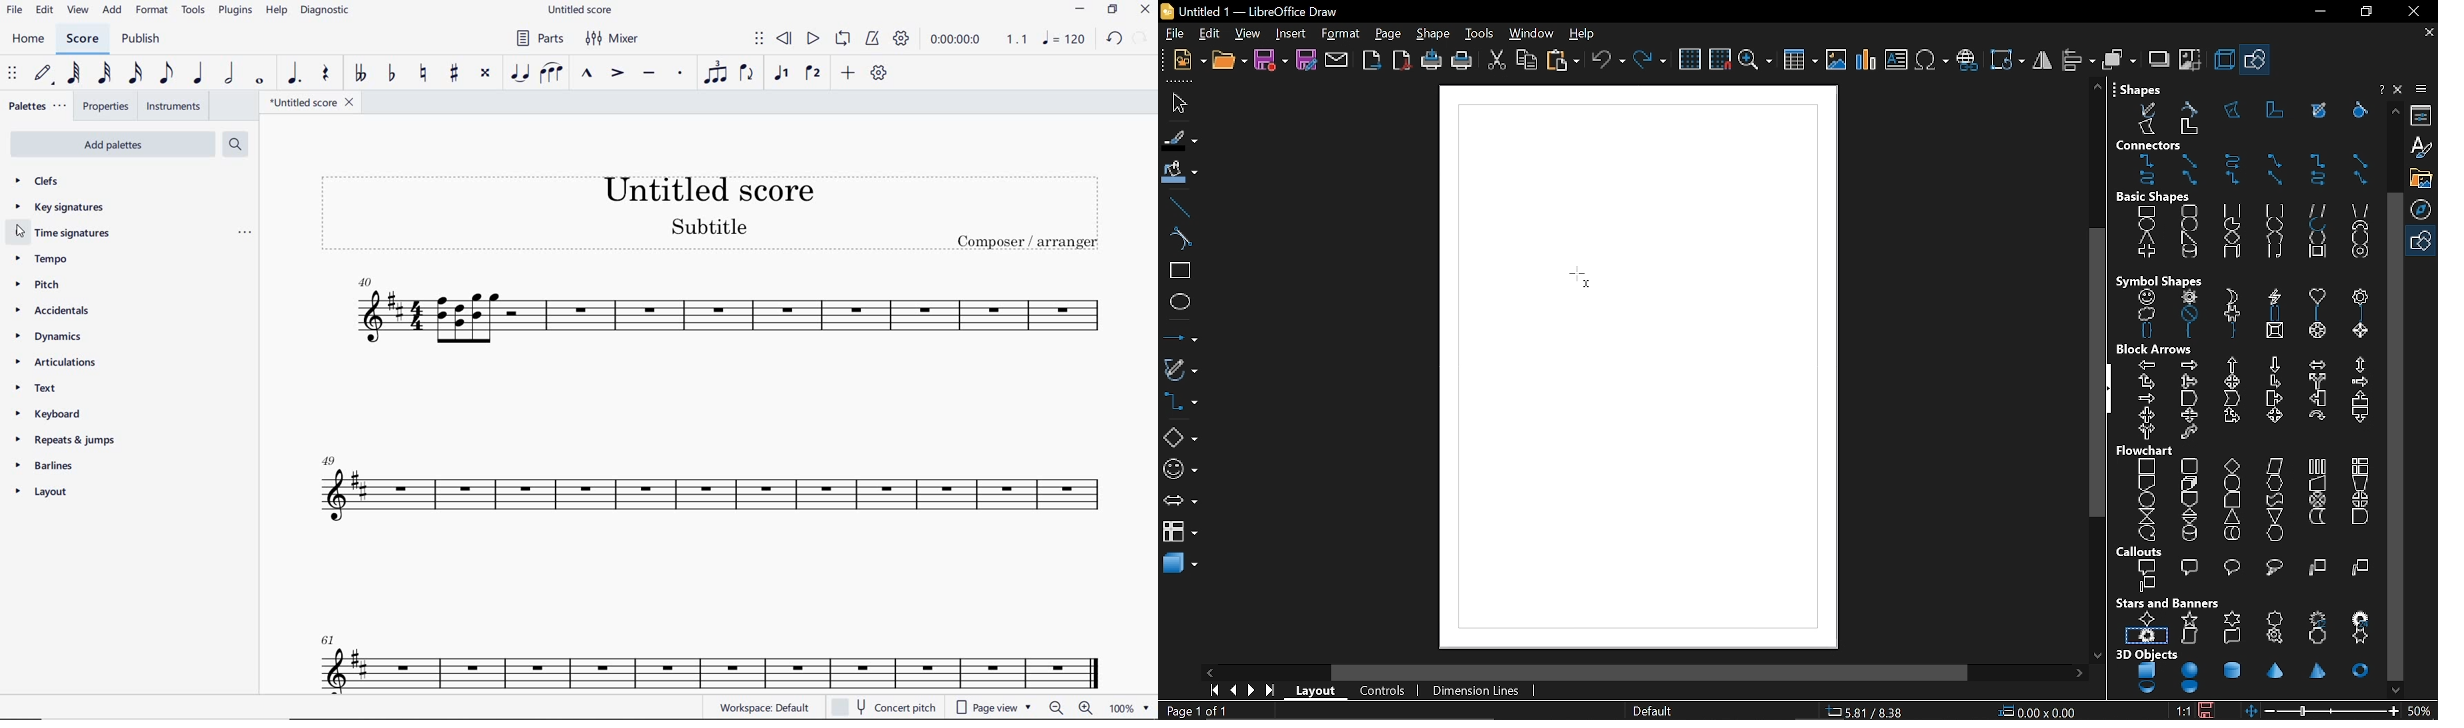 The image size is (2464, 728). Describe the element at coordinates (1179, 239) in the screenshot. I see `curve` at that location.